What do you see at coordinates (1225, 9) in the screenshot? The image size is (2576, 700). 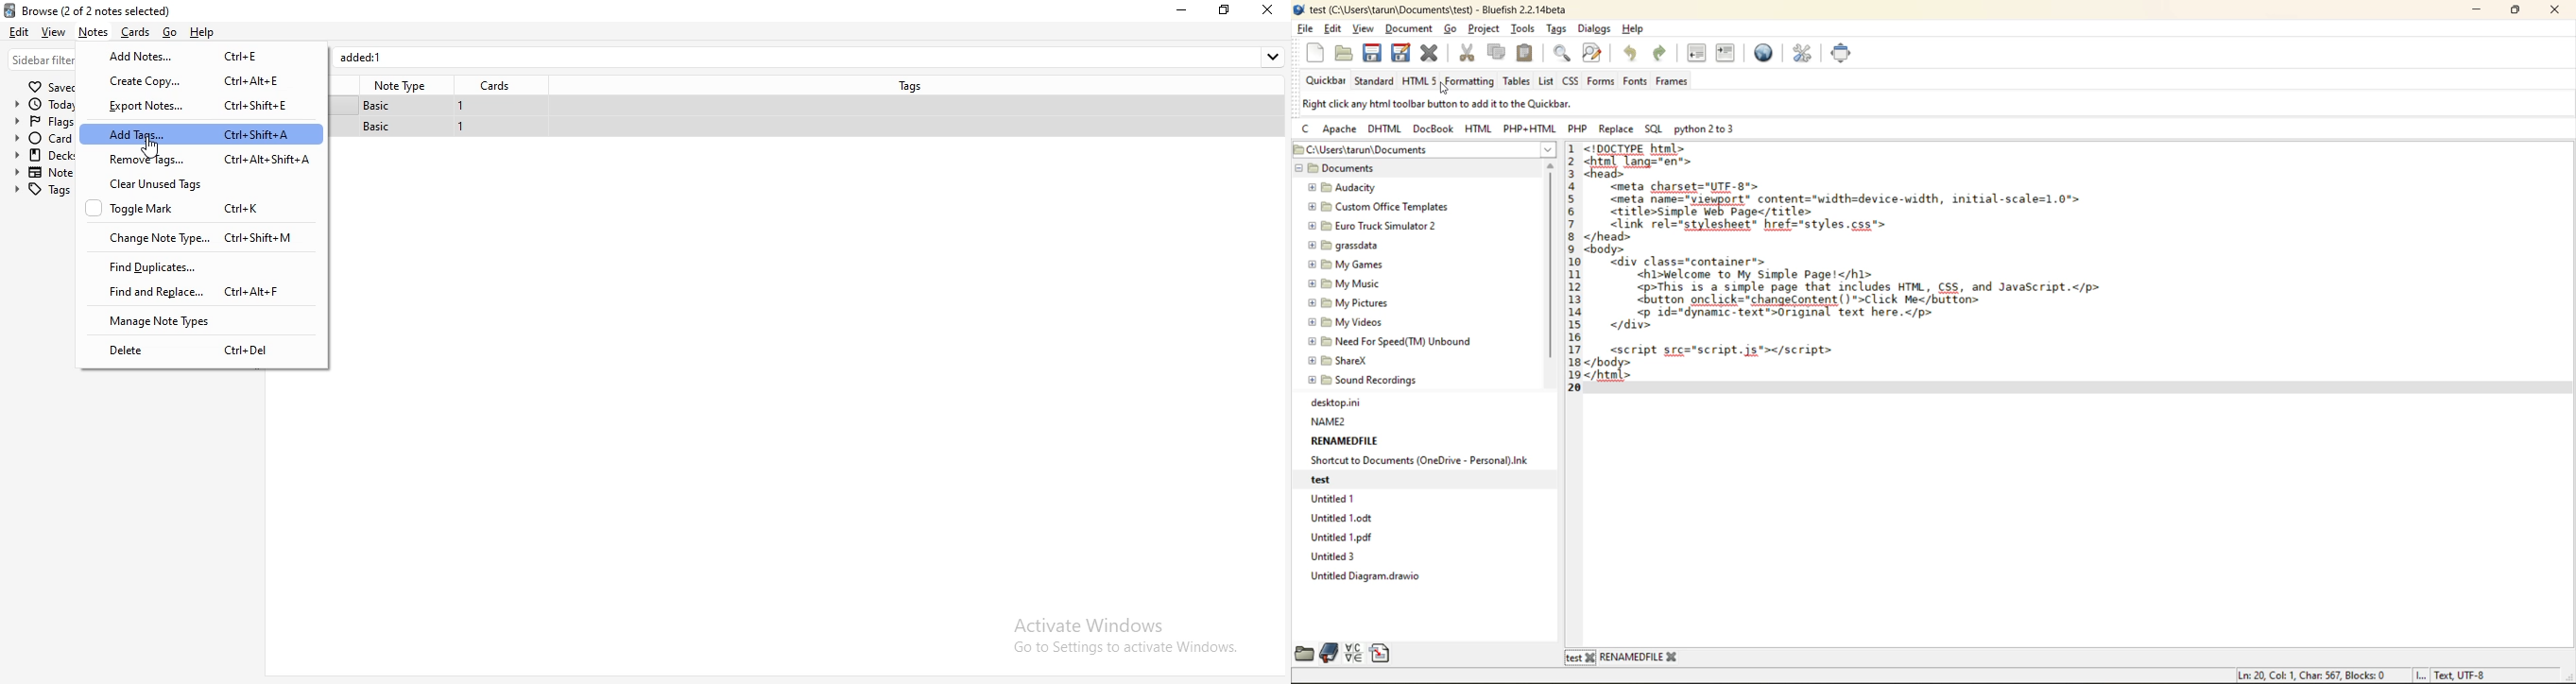 I see `restore` at bounding box center [1225, 9].